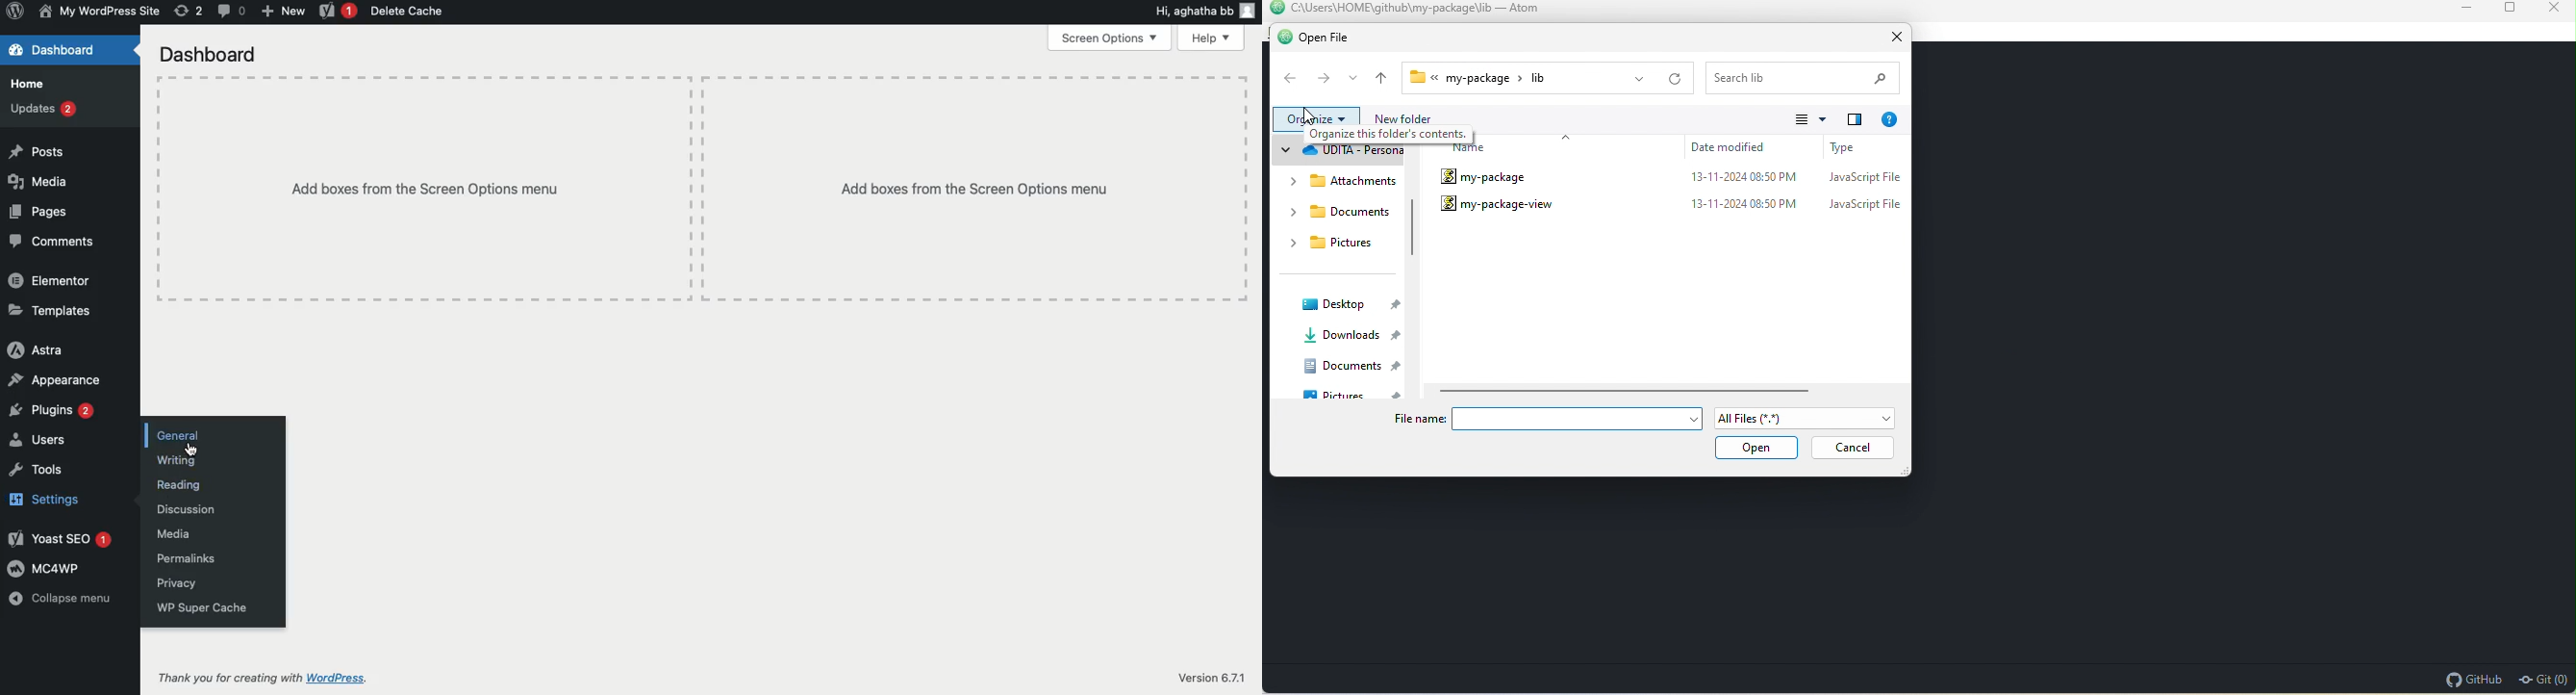 The width and height of the screenshot is (2576, 700). What do you see at coordinates (283, 10) in the screenshot?
I see `New` at bounding box center [283, 10].